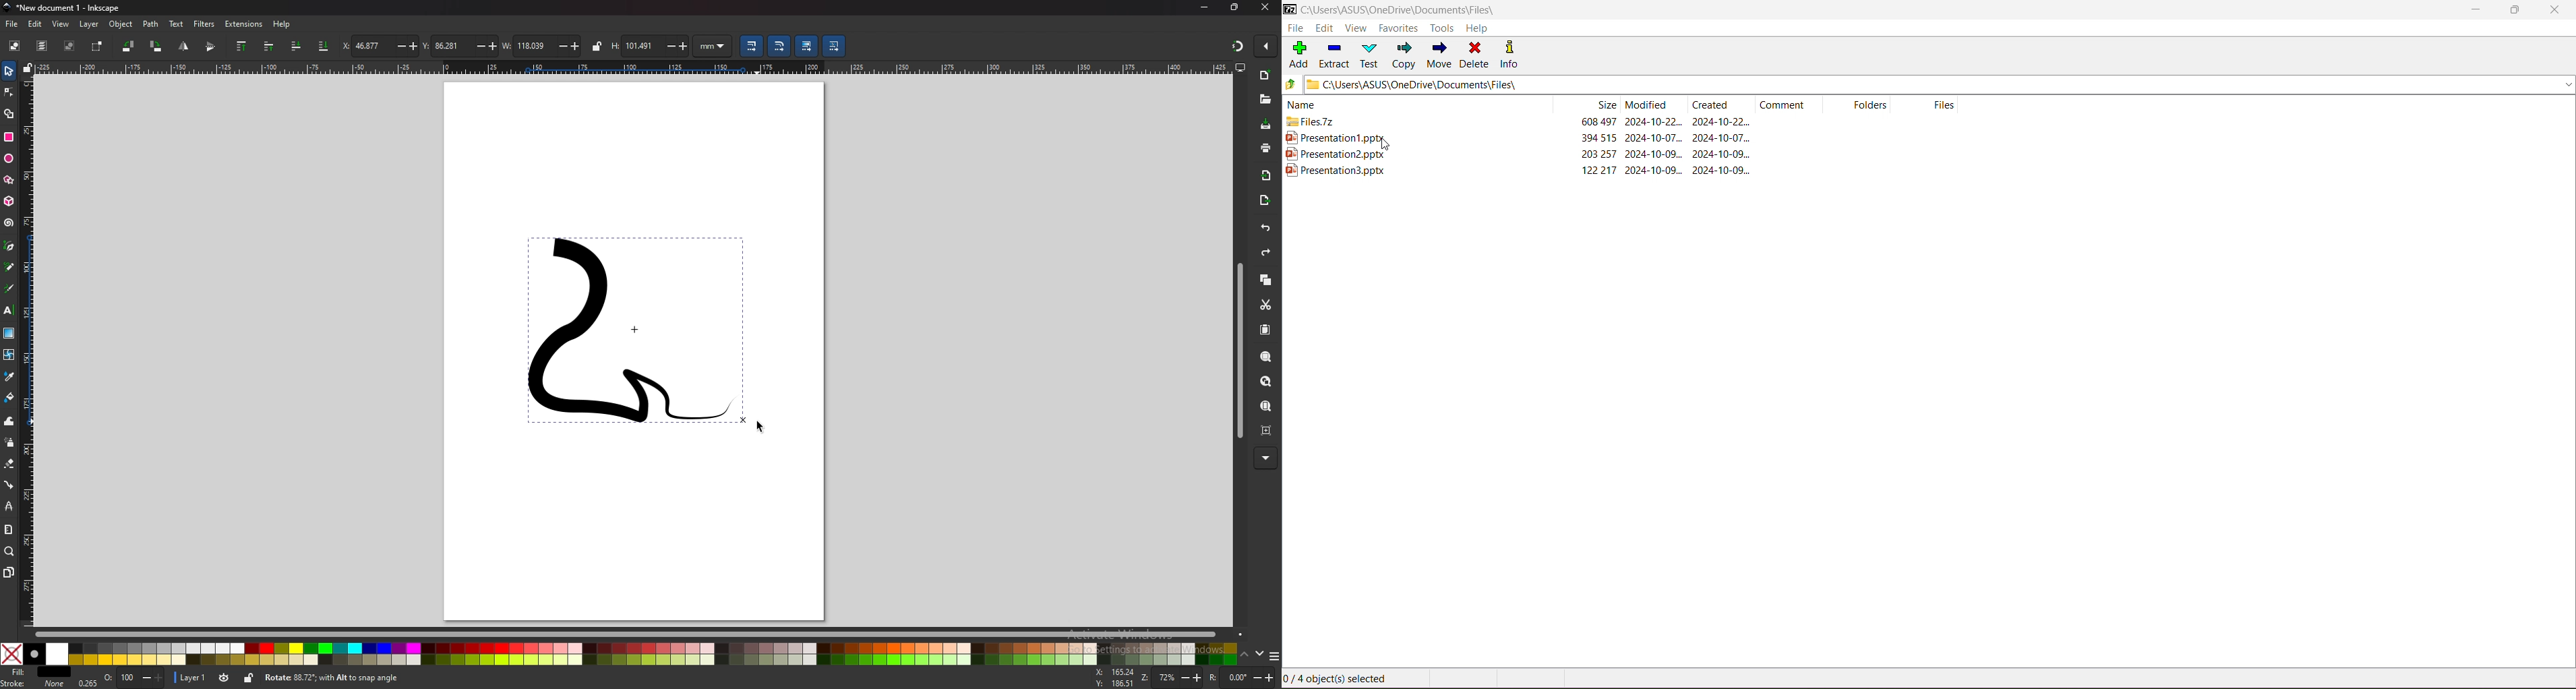 The image size is (2576, 700). Describe the element at coordinates (1338, 678) in the screenshot. I see `0/4 object(s) selected` at that location.